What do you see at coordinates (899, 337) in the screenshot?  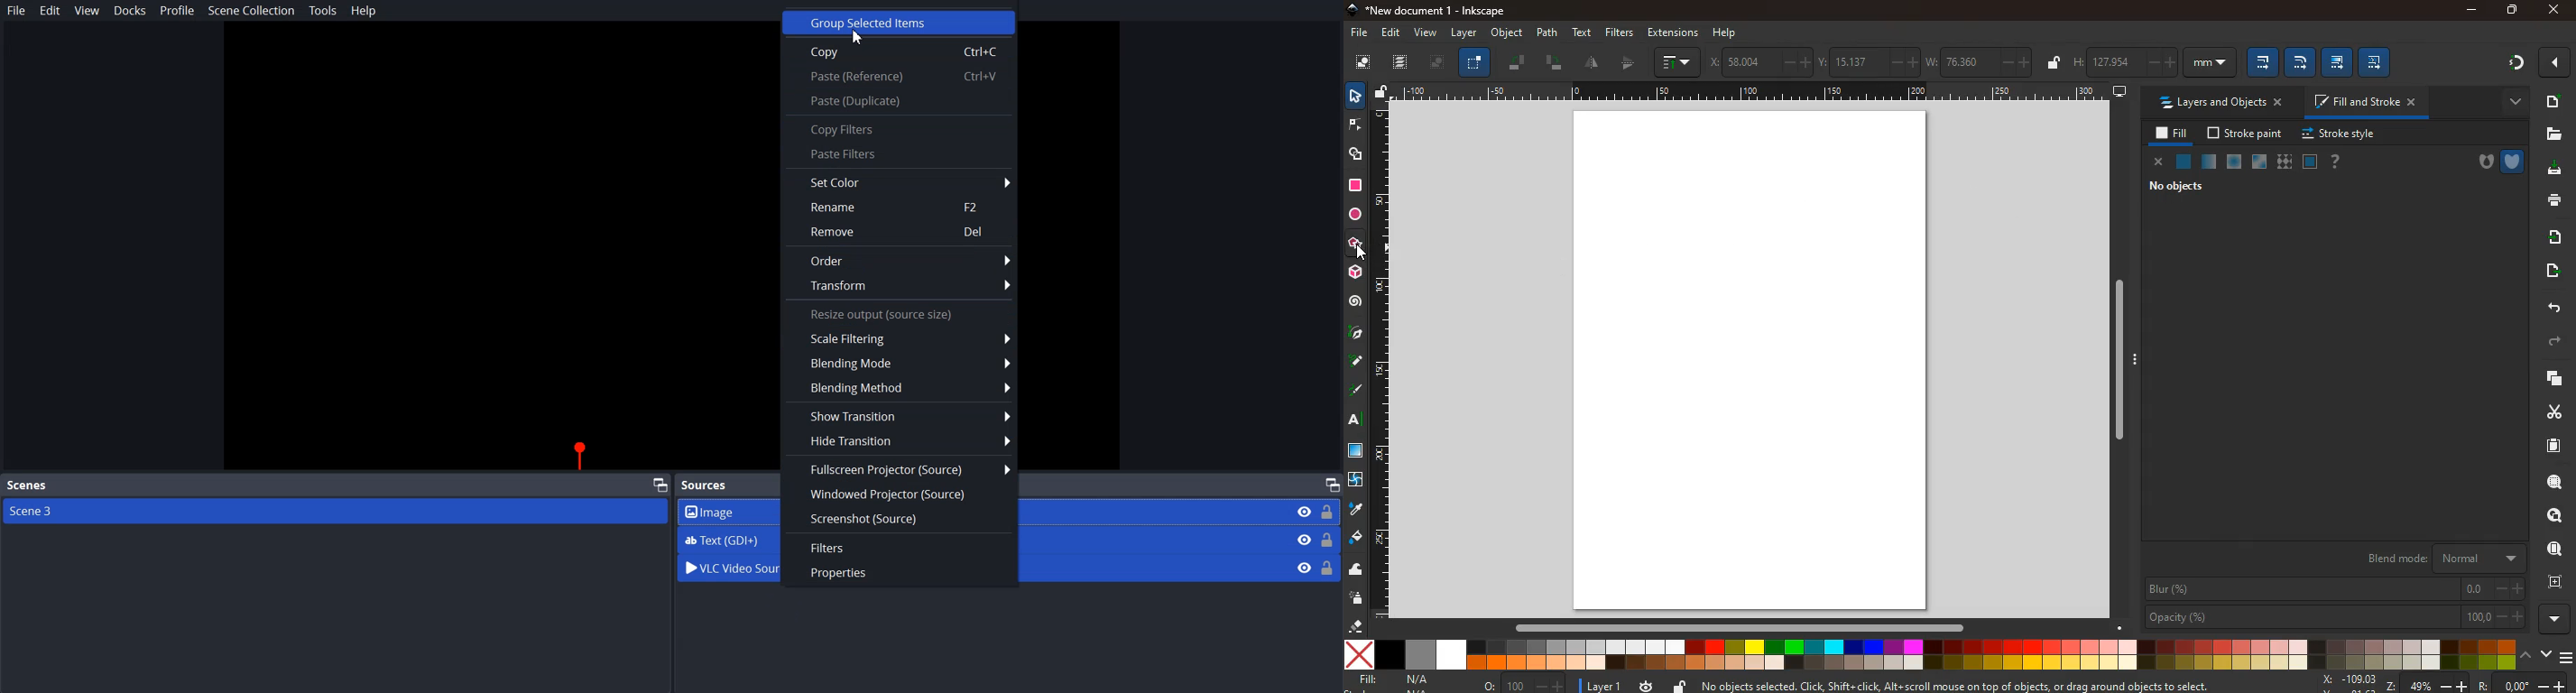 I see `Scale Filtering` at bounding box center [899, 337].